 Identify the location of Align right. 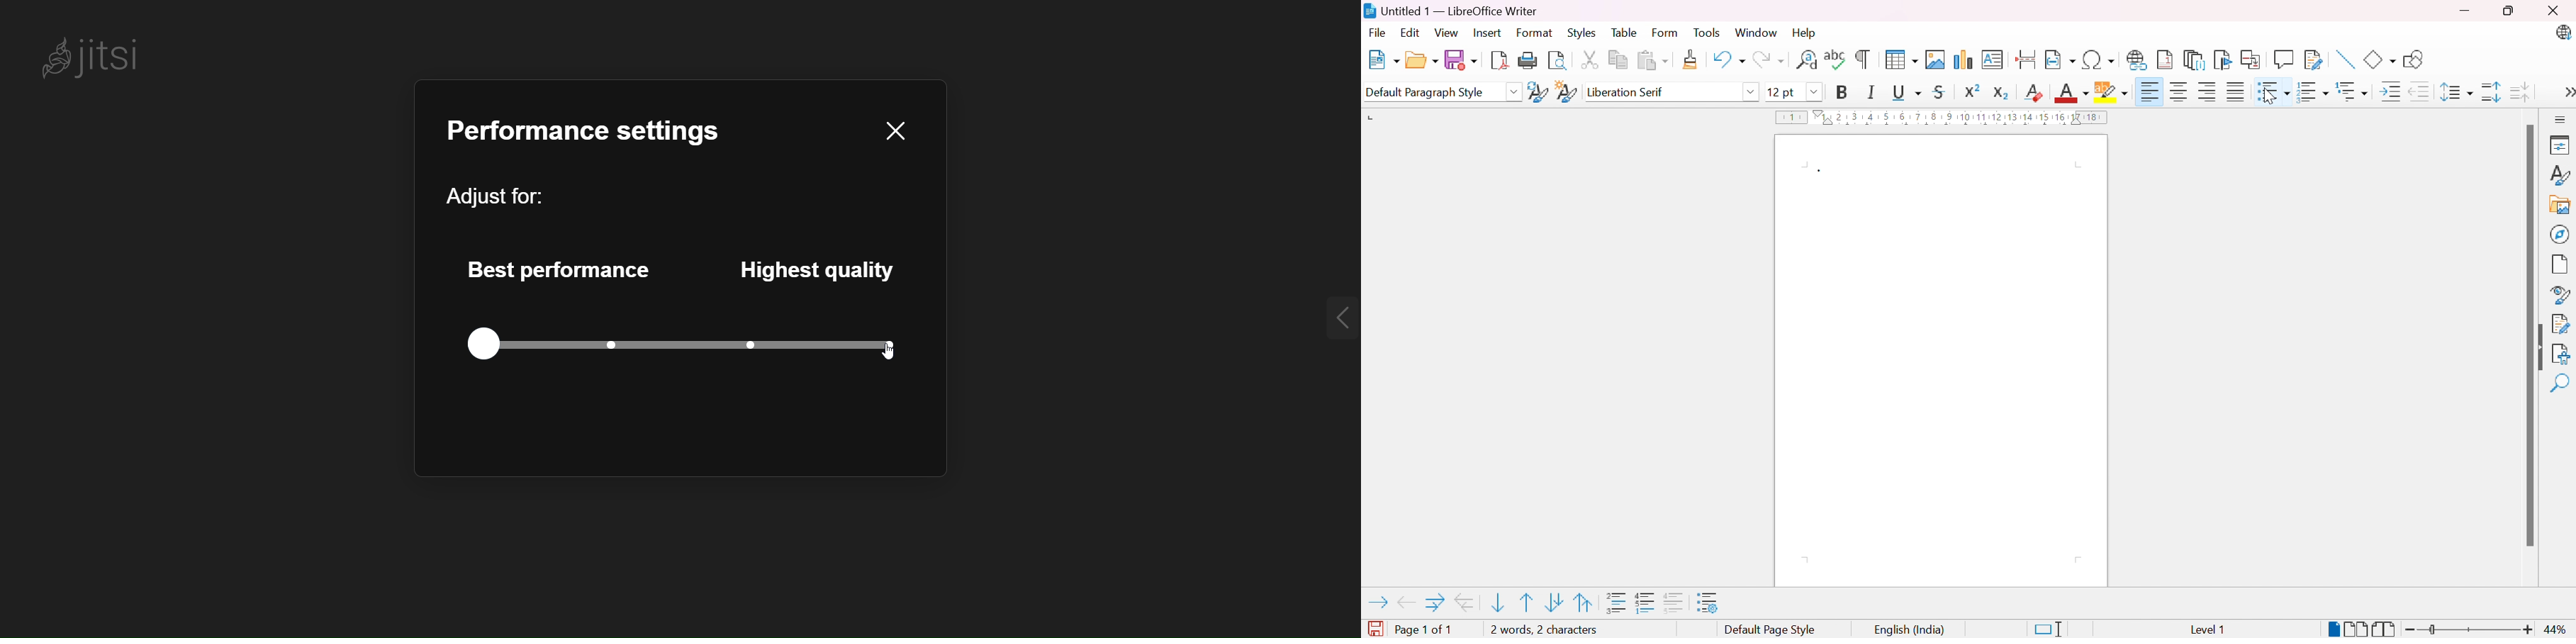
(2153, 92).